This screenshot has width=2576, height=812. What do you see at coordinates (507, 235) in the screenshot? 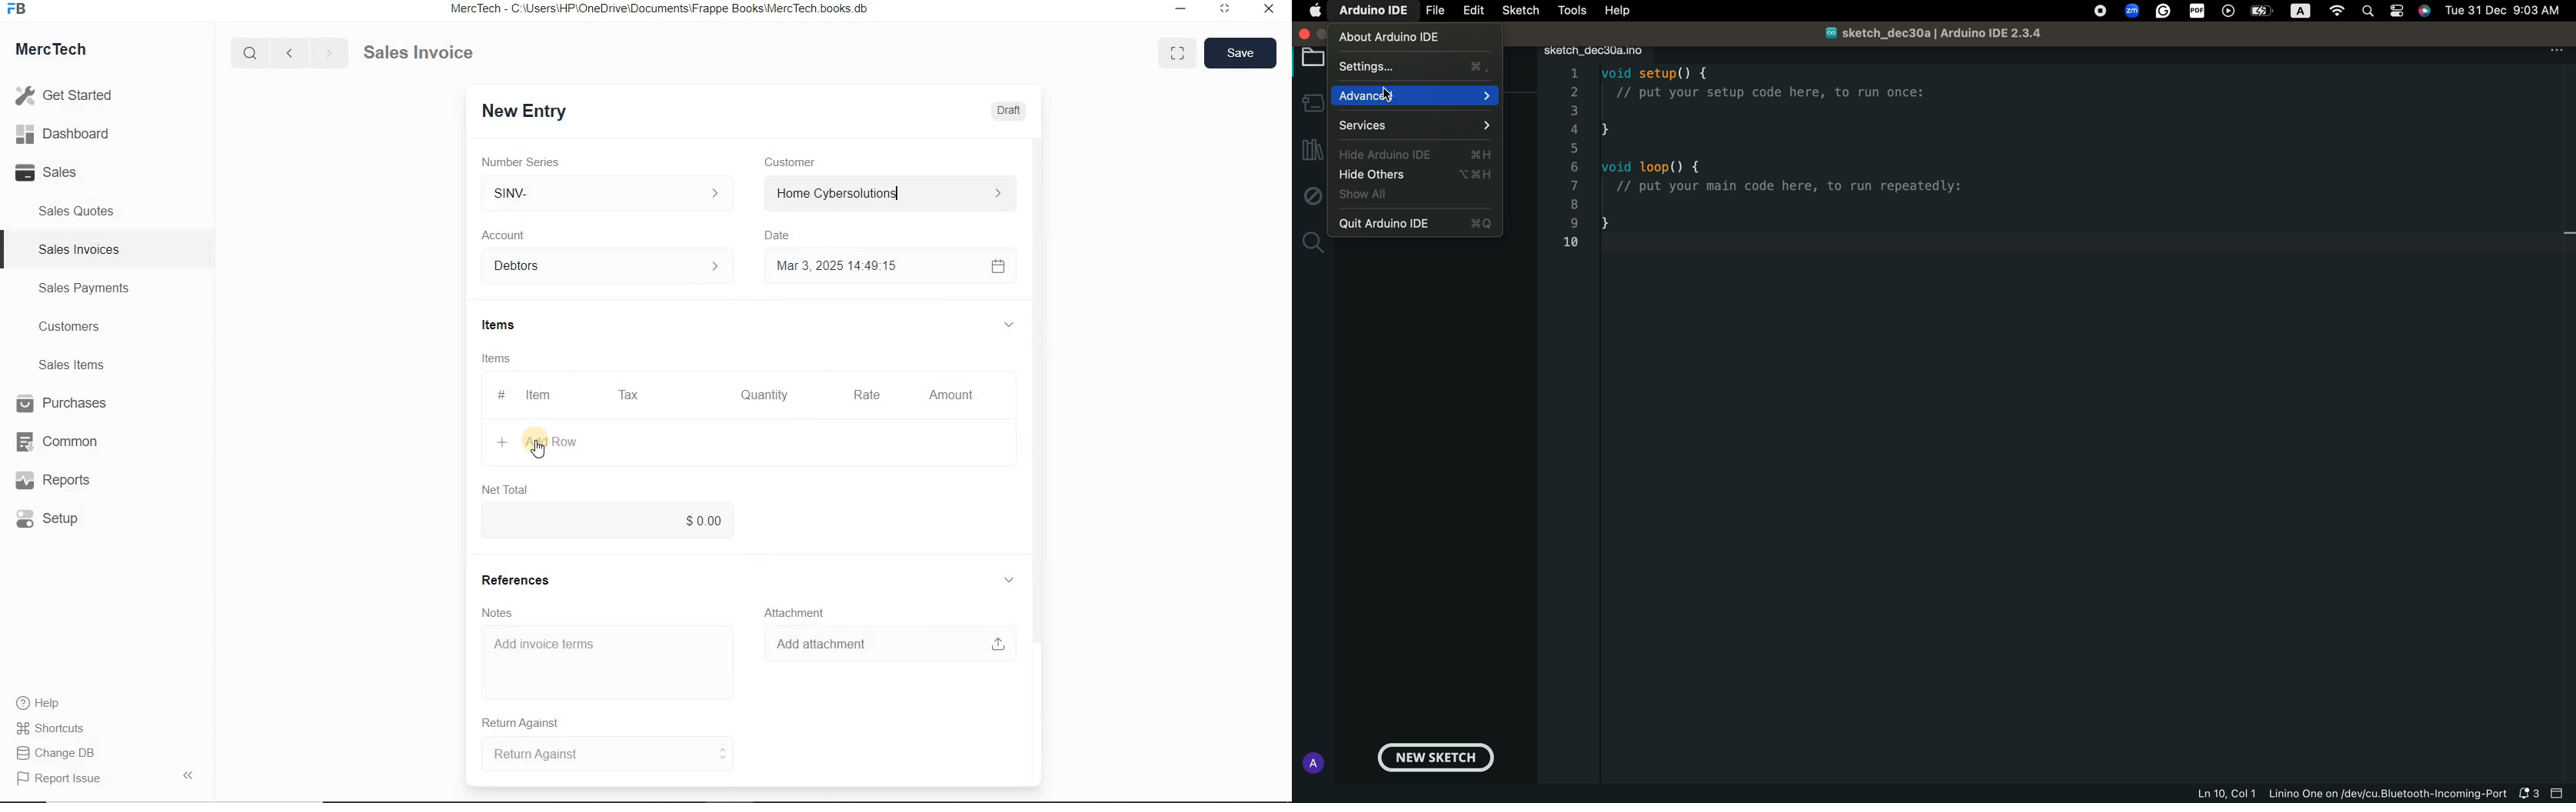
I see `Account` at bounding box center [507, 235].